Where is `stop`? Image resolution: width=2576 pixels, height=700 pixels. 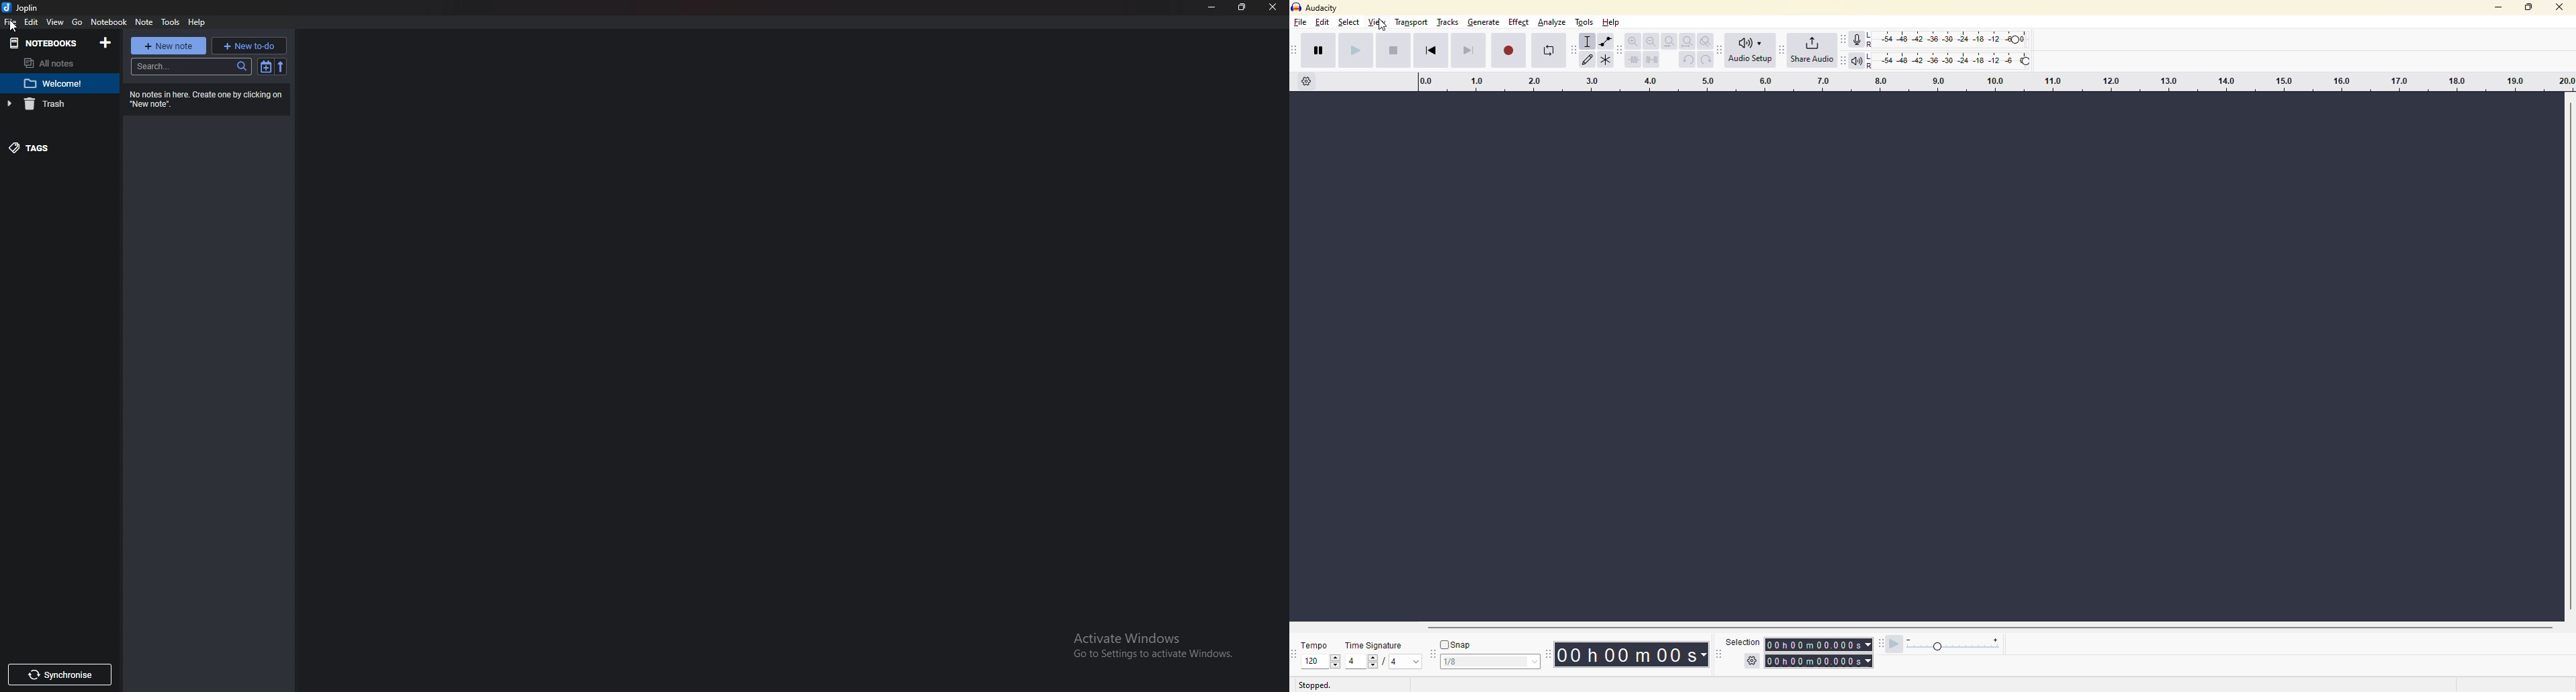 stop is located at coordinates (1392, 51).